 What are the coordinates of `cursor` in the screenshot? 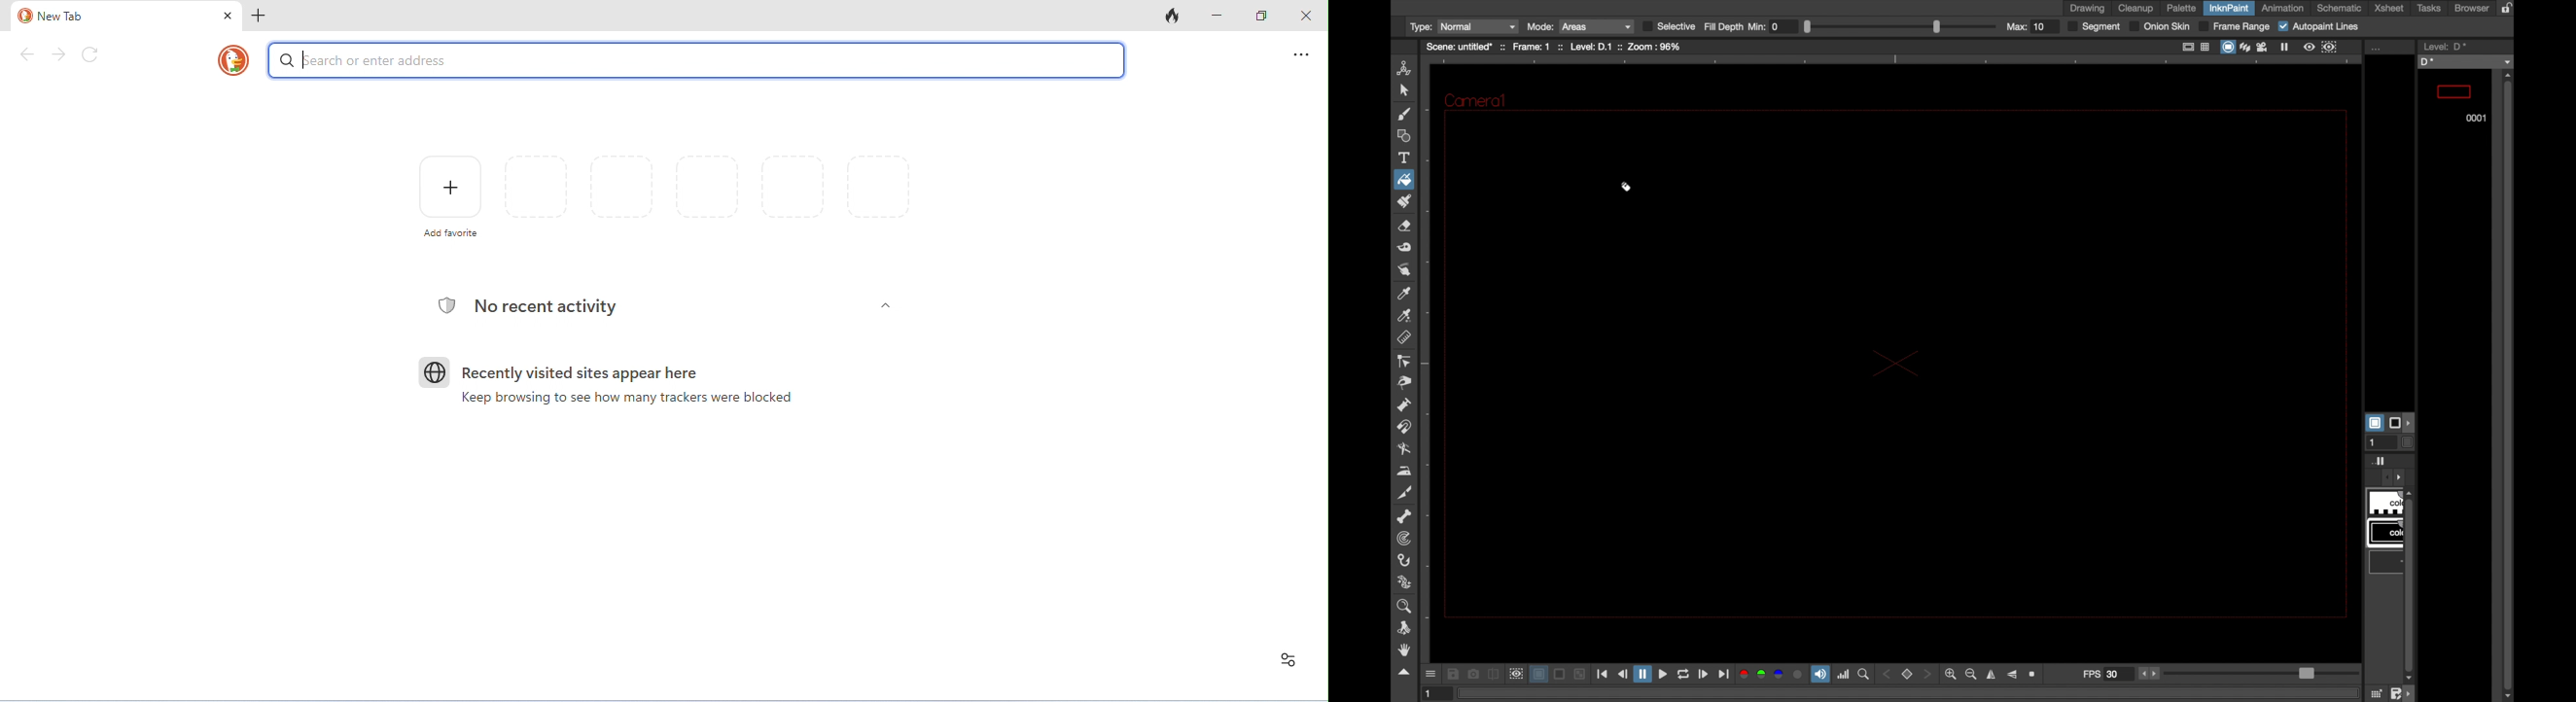 It's located at (1408, 190).